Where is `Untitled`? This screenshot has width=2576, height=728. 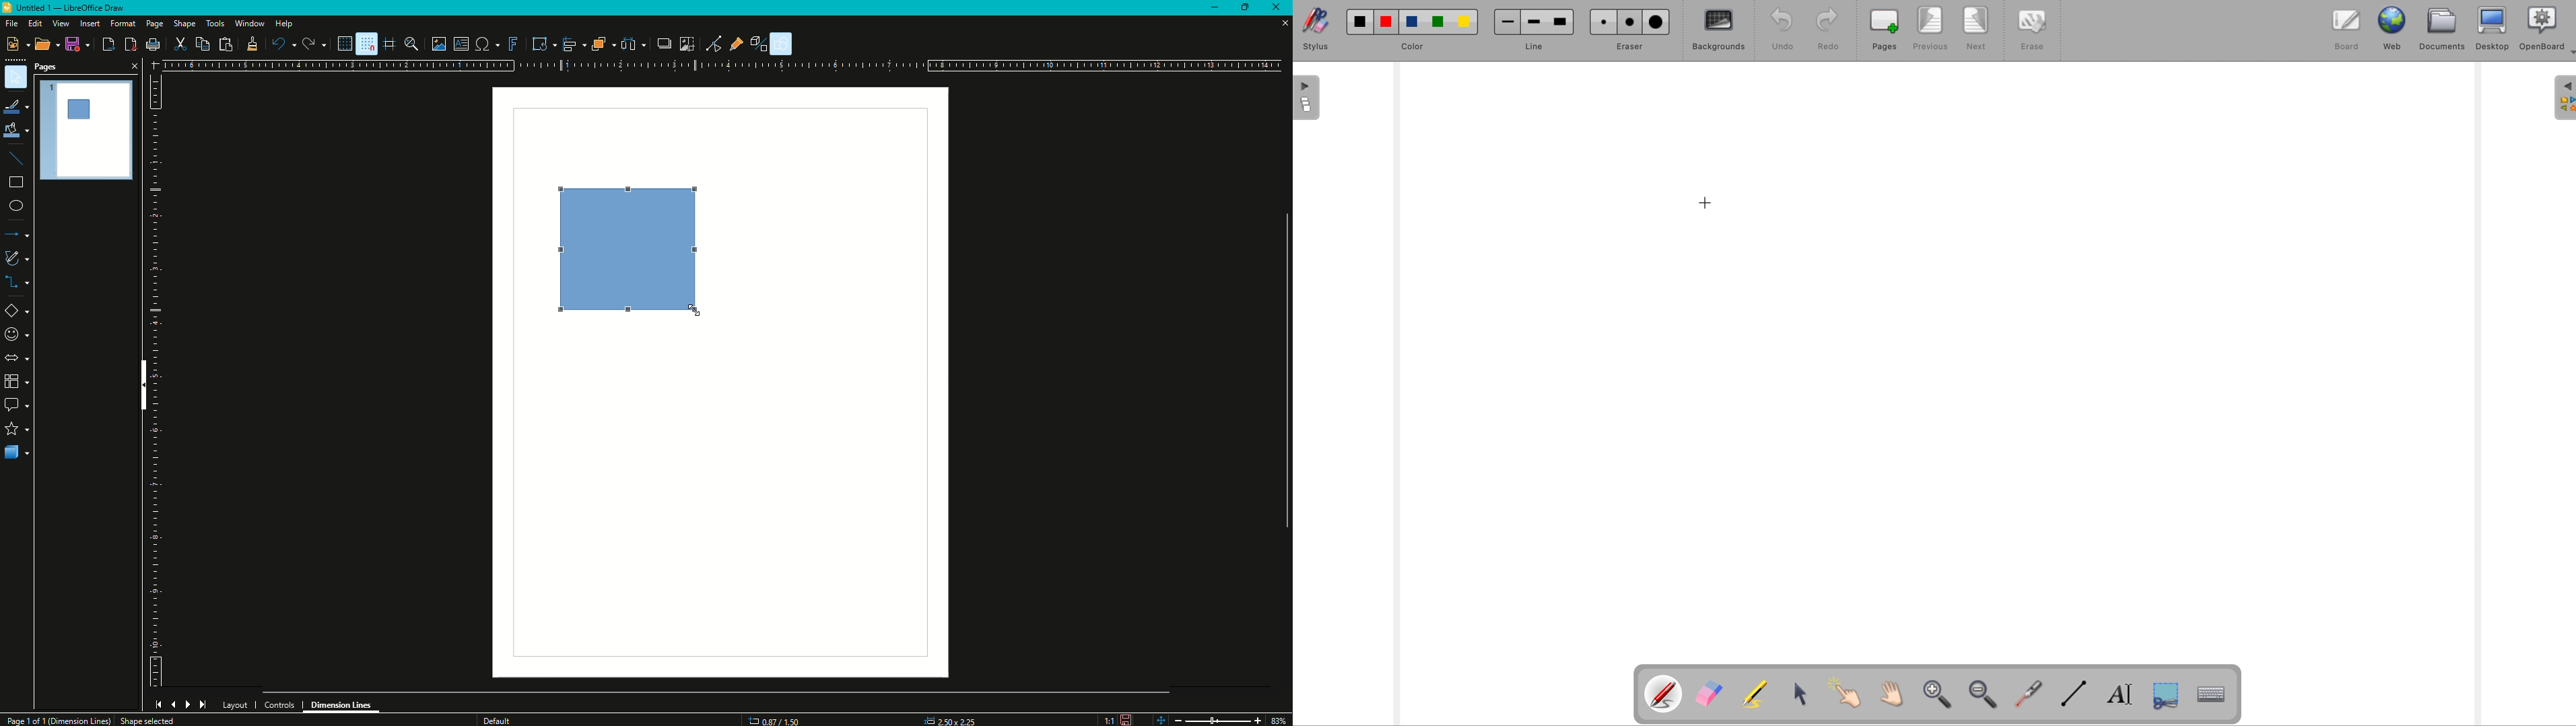 Untitled is located at coordinates (69, 9).